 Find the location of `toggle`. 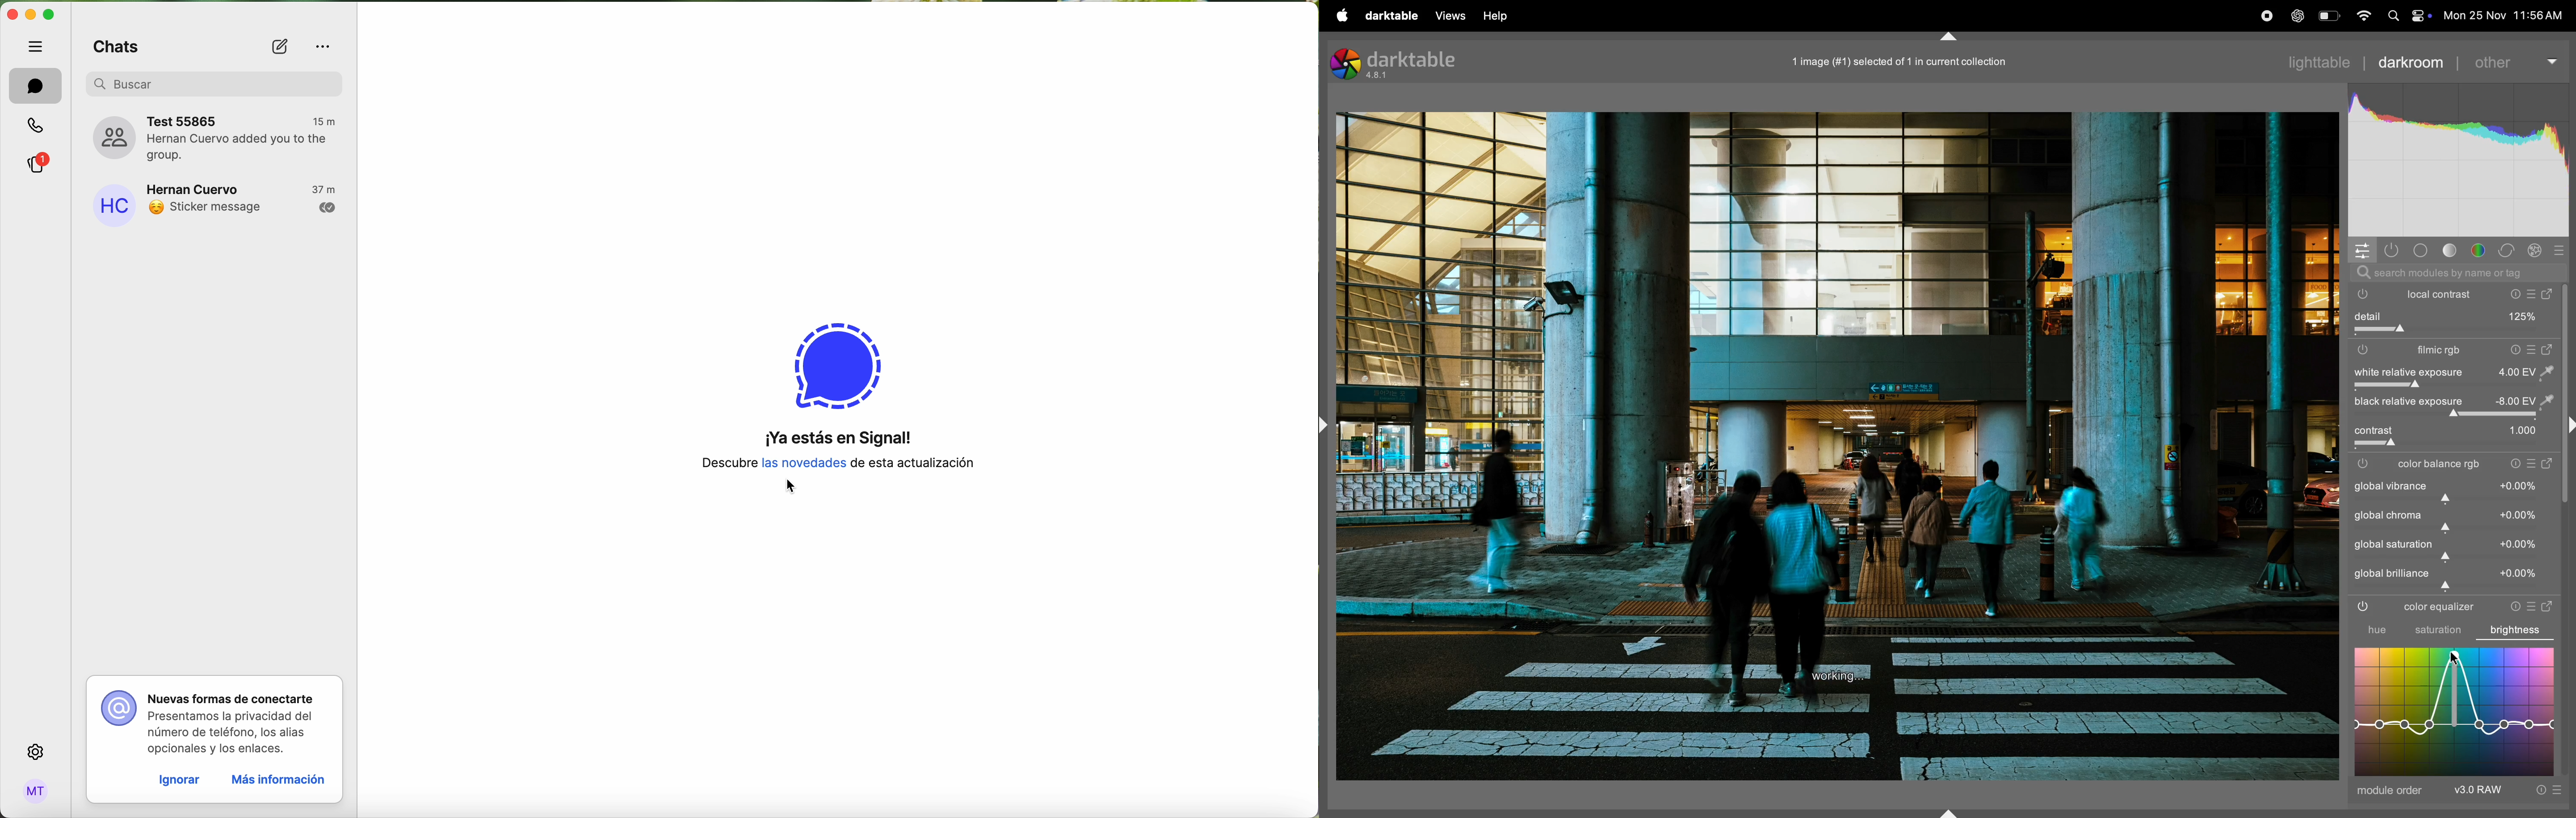

toggle is located at coordinates (2375, 431).